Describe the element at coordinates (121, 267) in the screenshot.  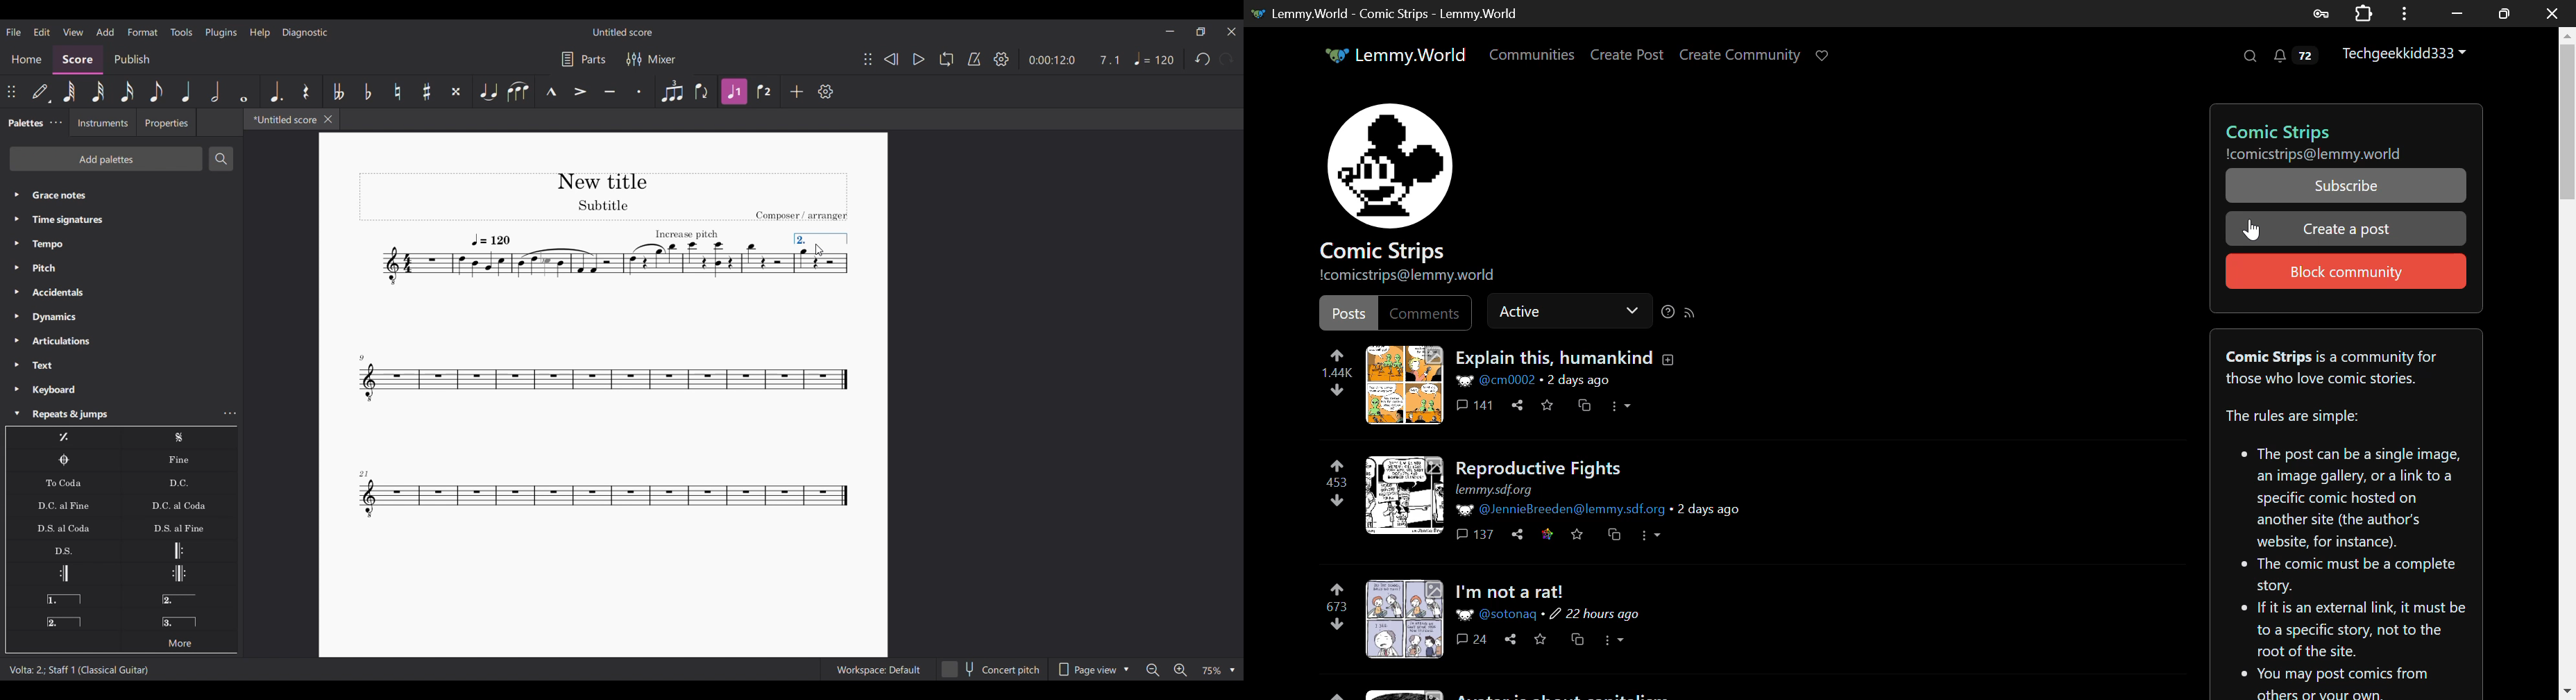
I see `Pitch` at that location.